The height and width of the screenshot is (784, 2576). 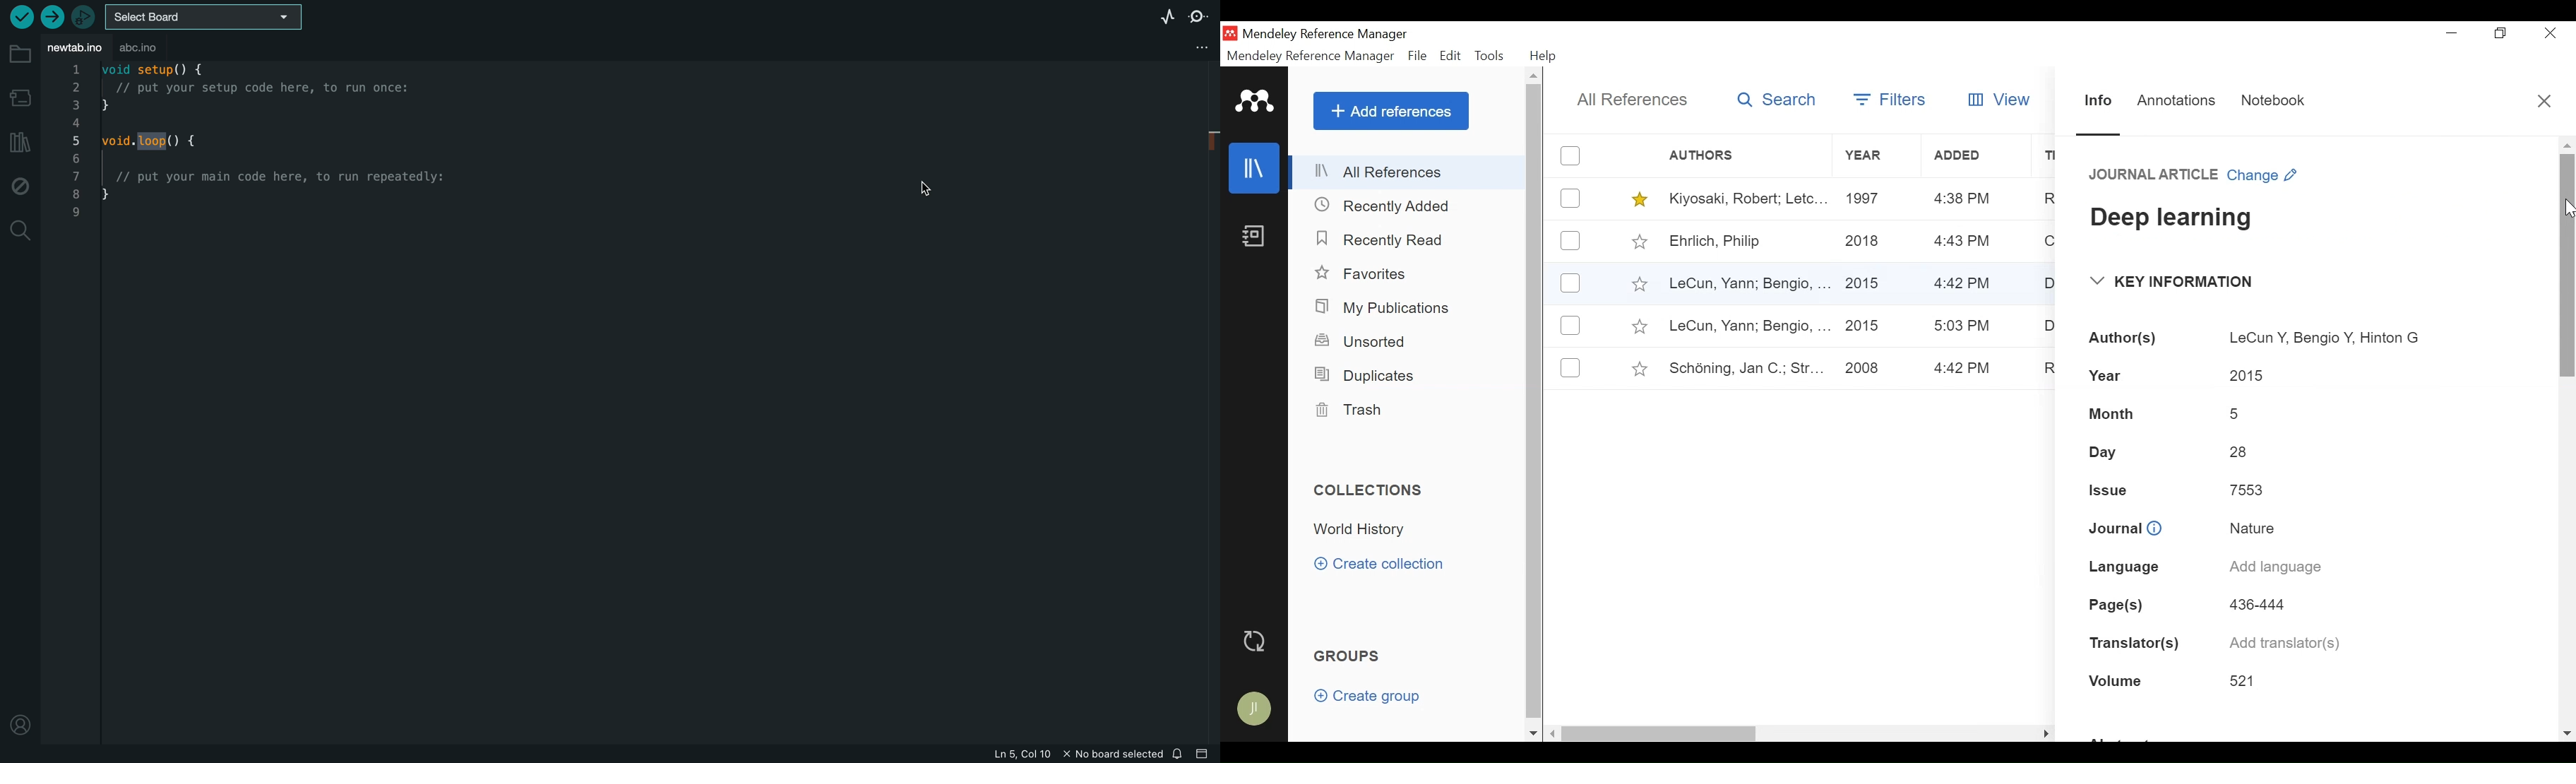 What do you see at coordinates (2113, 488) in the screenshot?
I see `Issue` at bounding box center [2113, 488].